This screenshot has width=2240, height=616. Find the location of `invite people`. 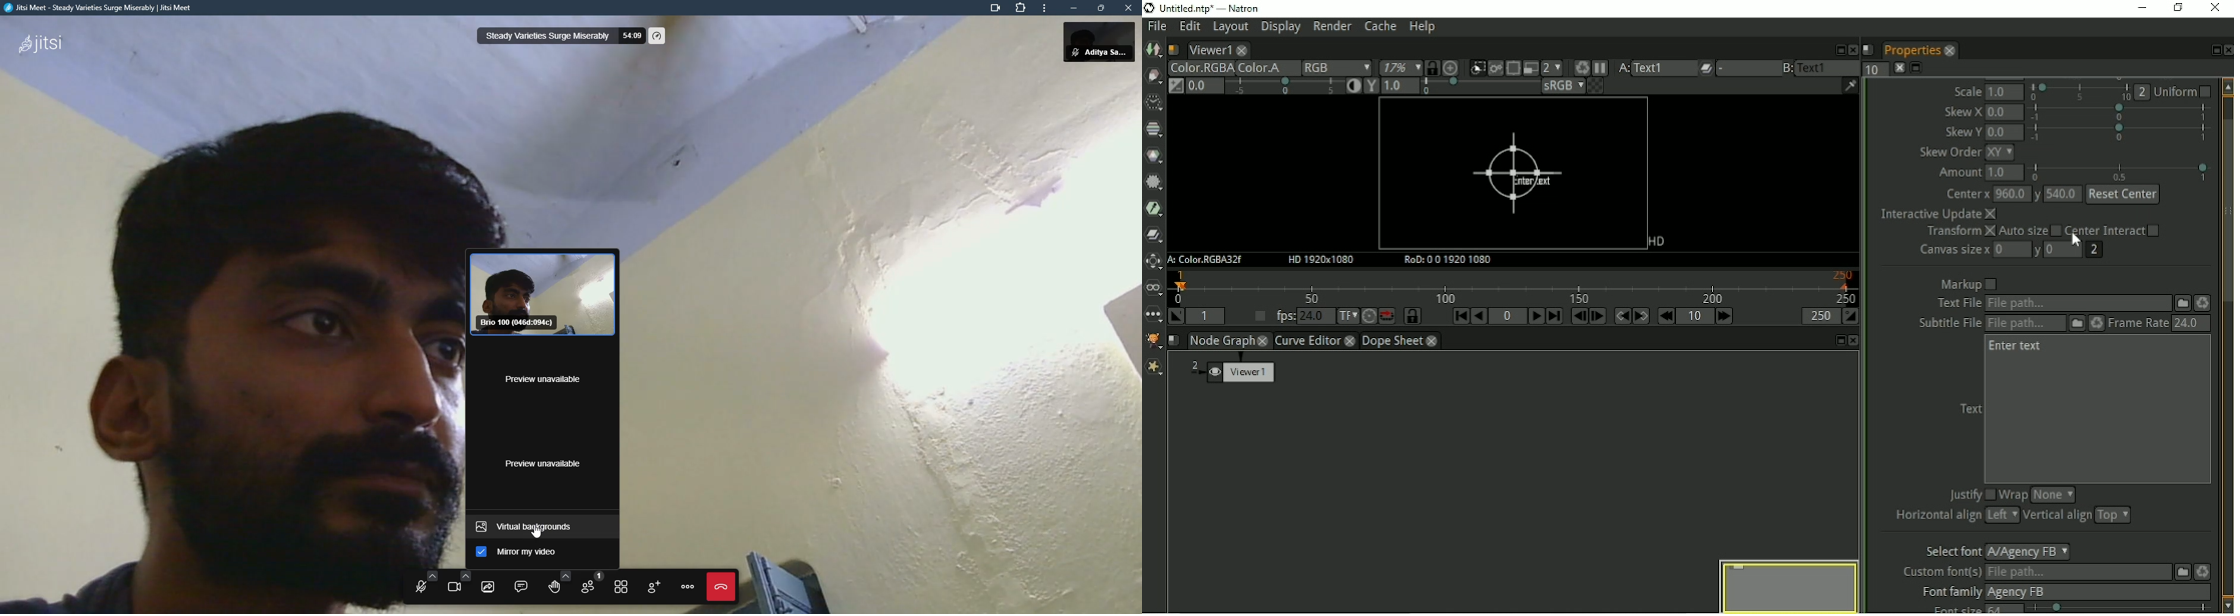

invite people is located at coordinates (654, 585).